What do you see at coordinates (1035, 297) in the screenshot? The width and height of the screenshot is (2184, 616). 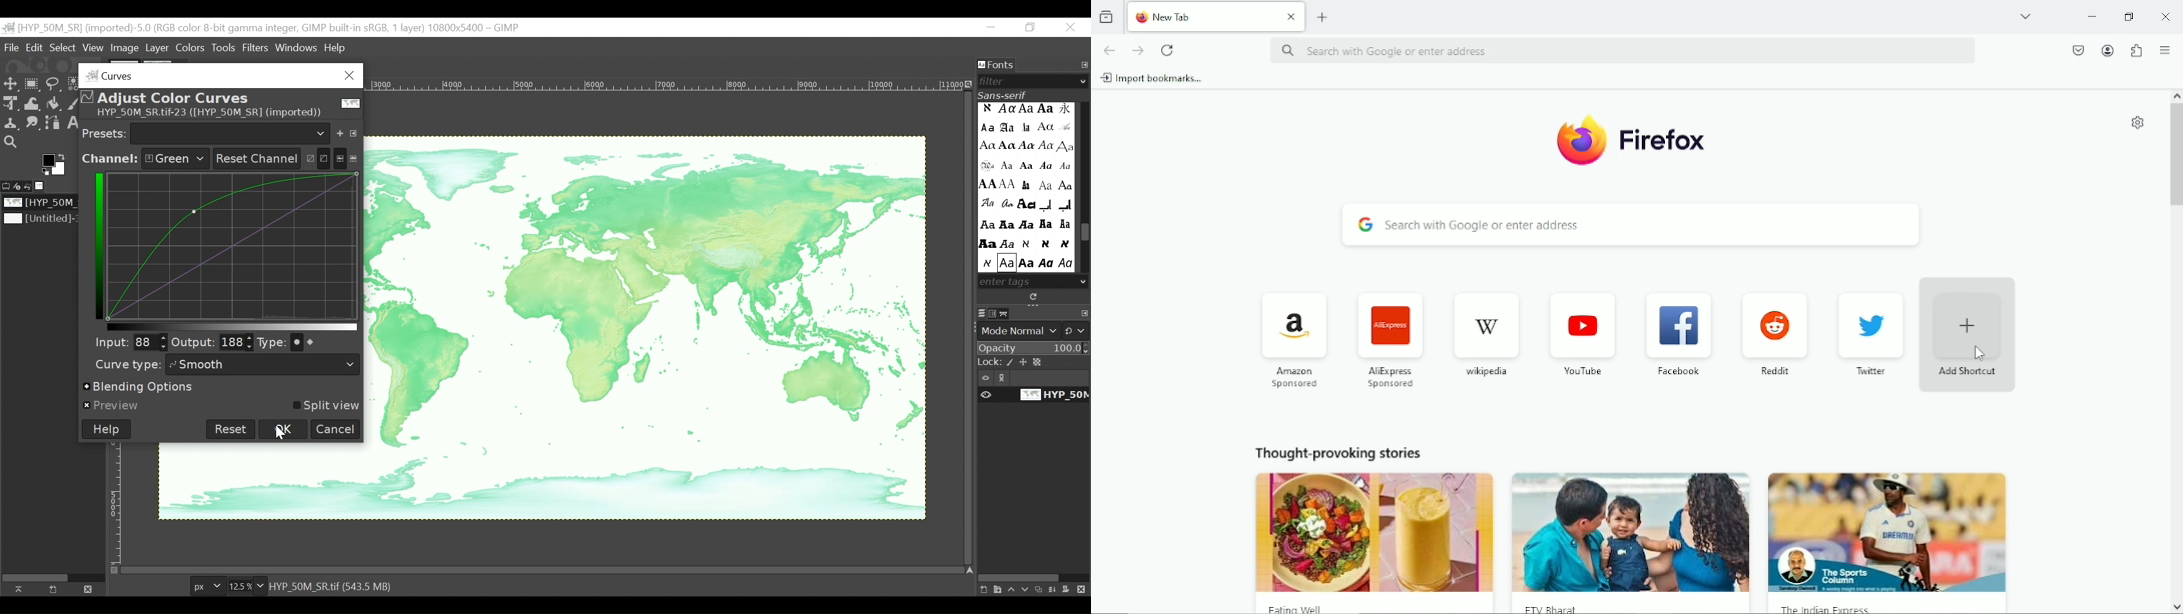 I see `Rescan the installed fonts` at bounding box center [1035, 297].